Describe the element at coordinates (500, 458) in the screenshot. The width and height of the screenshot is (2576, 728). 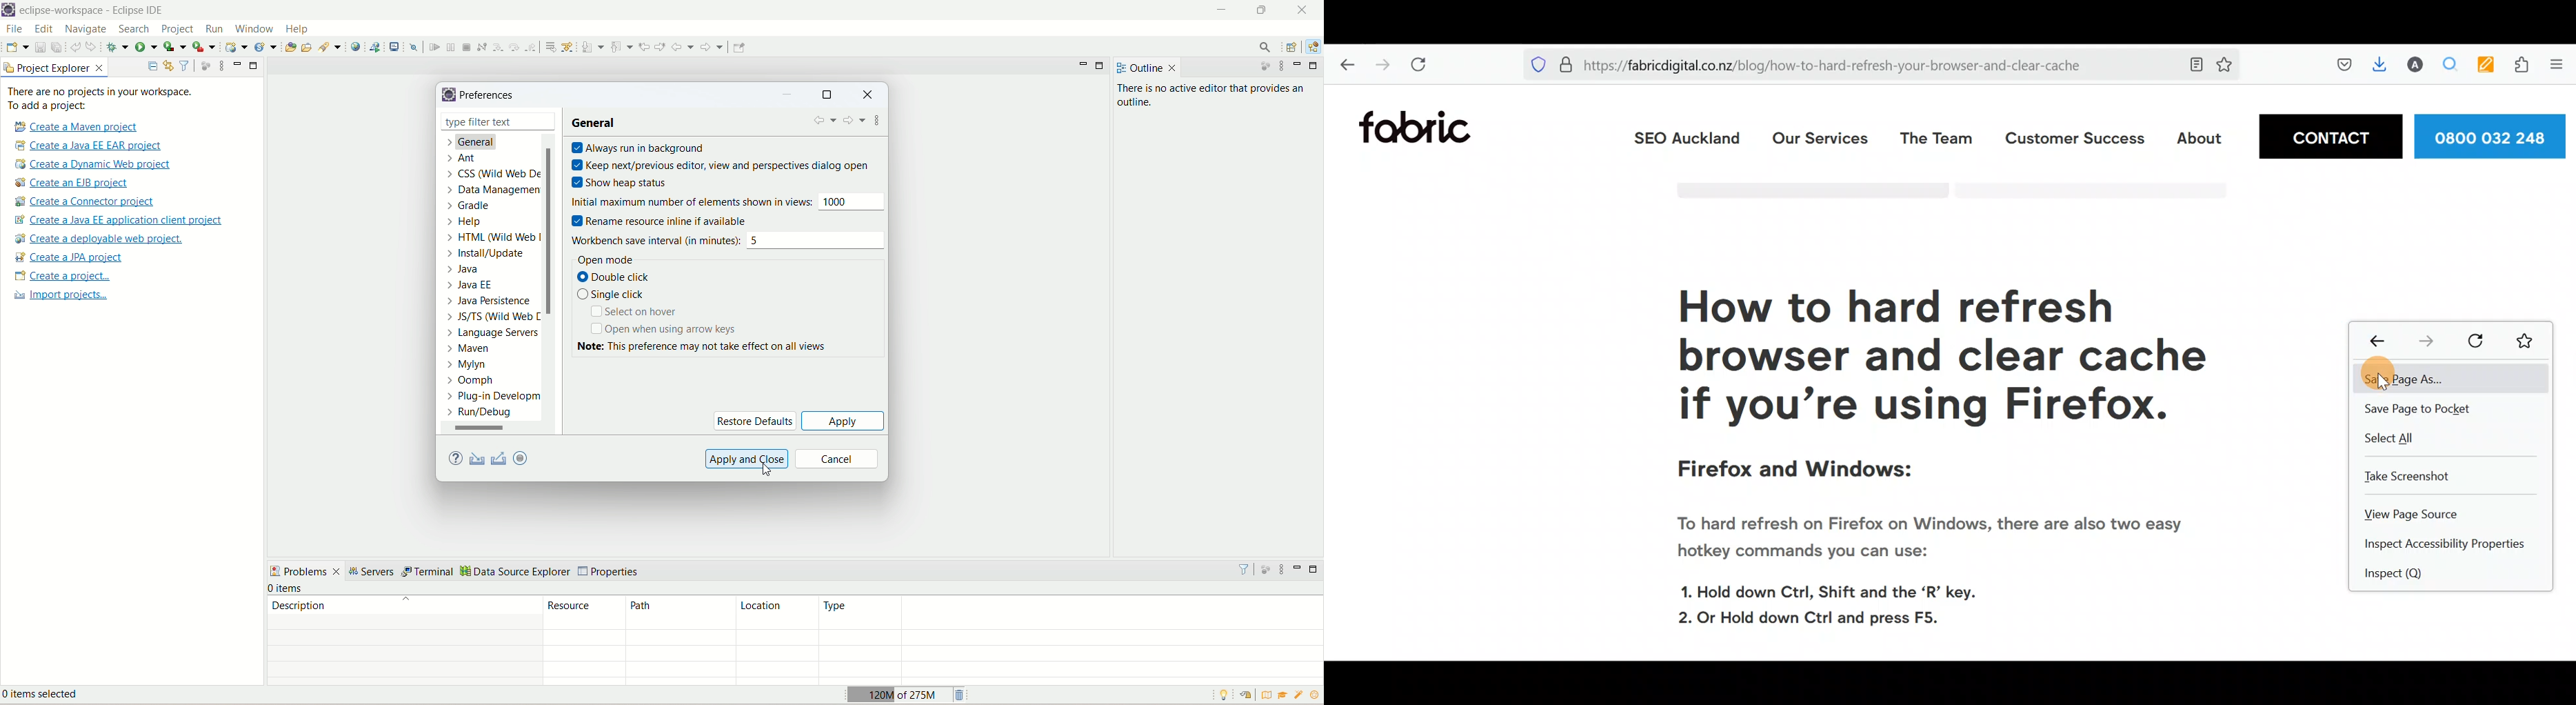
I see `export` at that location.